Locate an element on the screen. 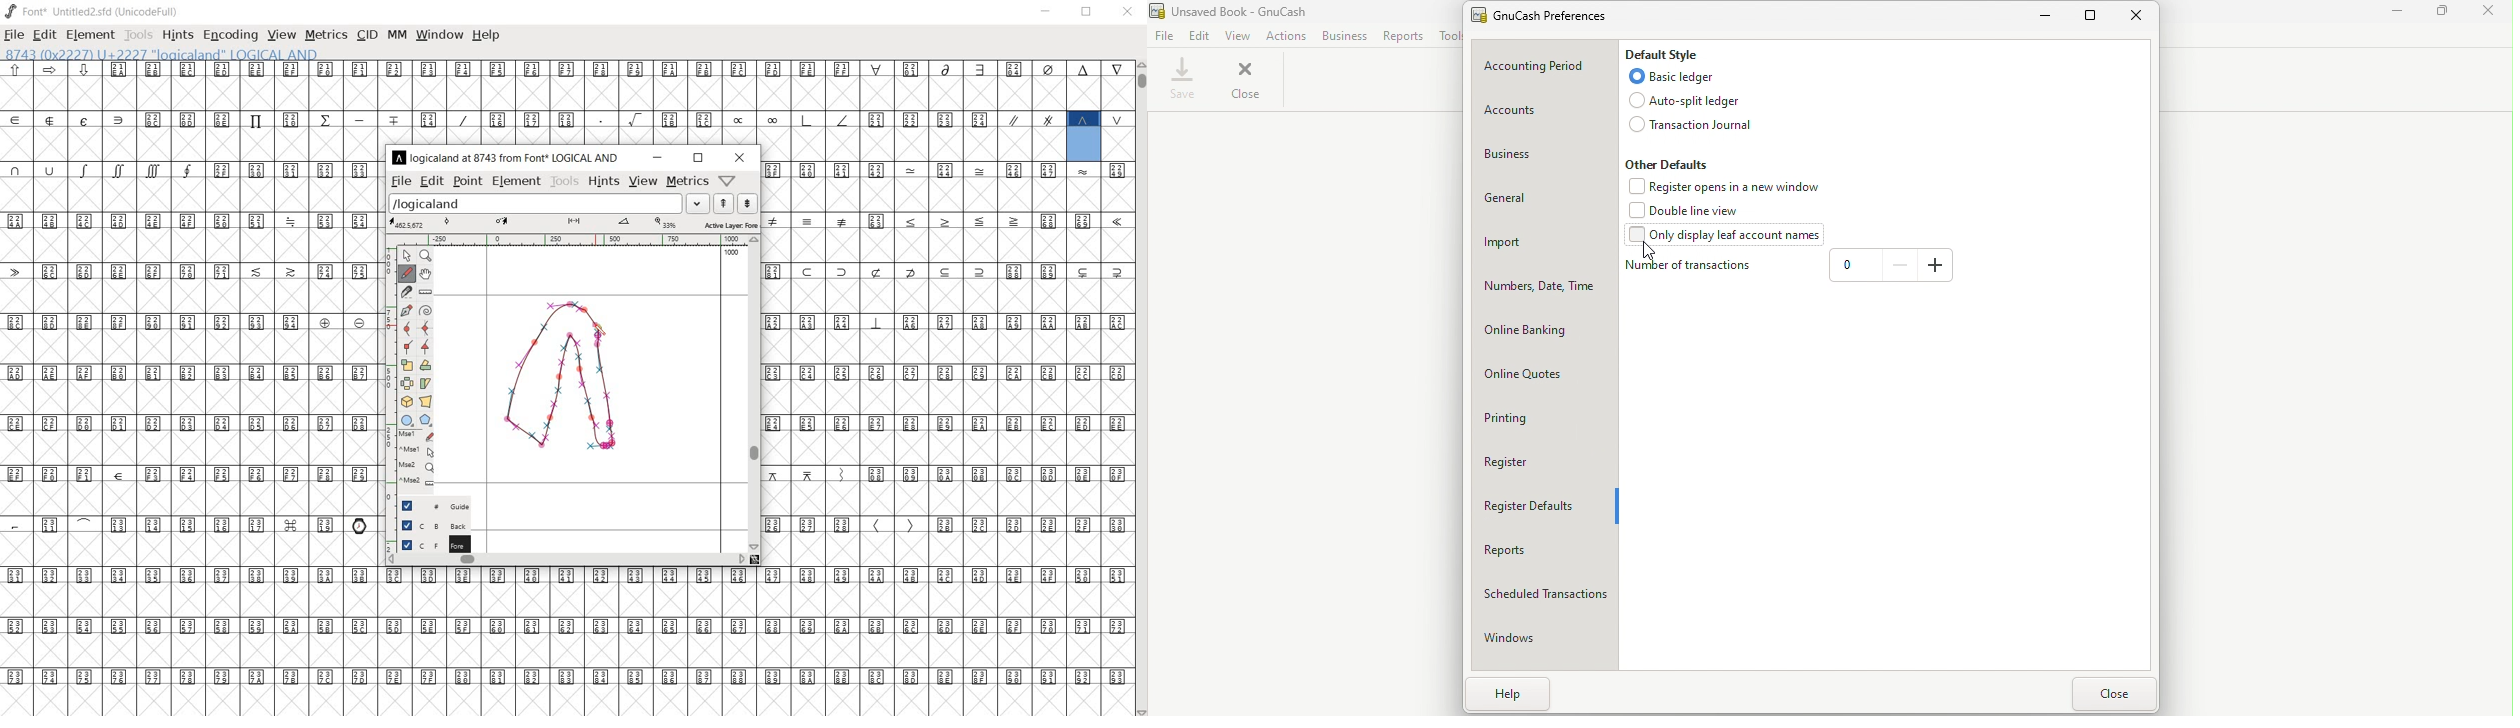 Image resolution: width=2520 pixels, height=728 pixels. 8743 (0x22227) U+2227 "logicaland" LOGICAL AND is located at coordinates (163, 55).